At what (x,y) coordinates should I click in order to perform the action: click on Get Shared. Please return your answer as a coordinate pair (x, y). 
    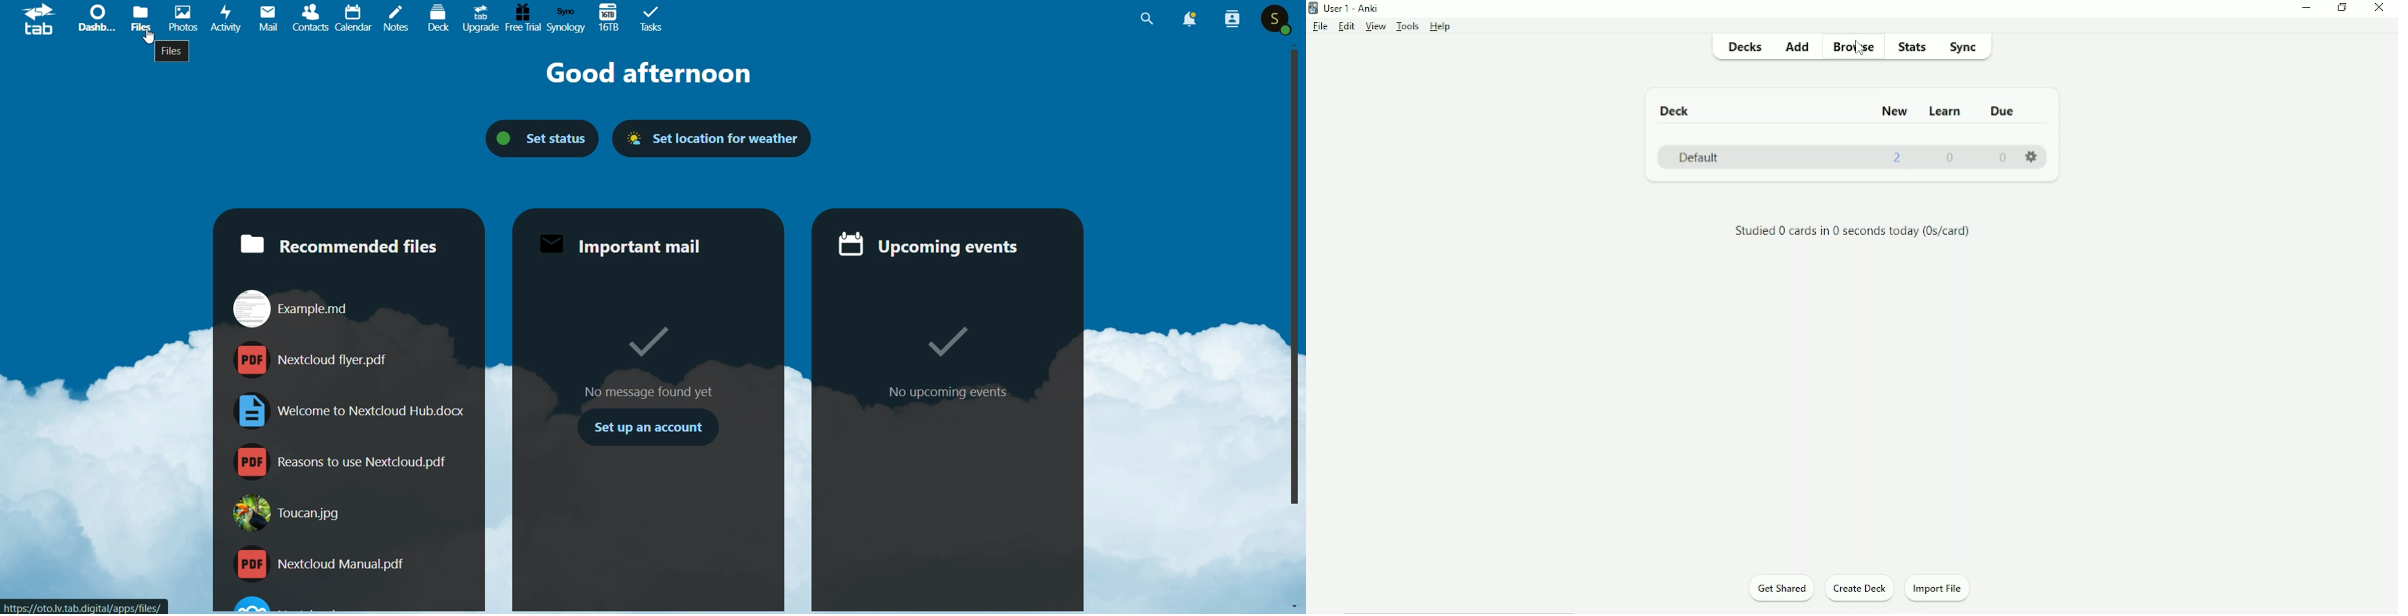
    Looking at the image, I should click on (1778, 589).